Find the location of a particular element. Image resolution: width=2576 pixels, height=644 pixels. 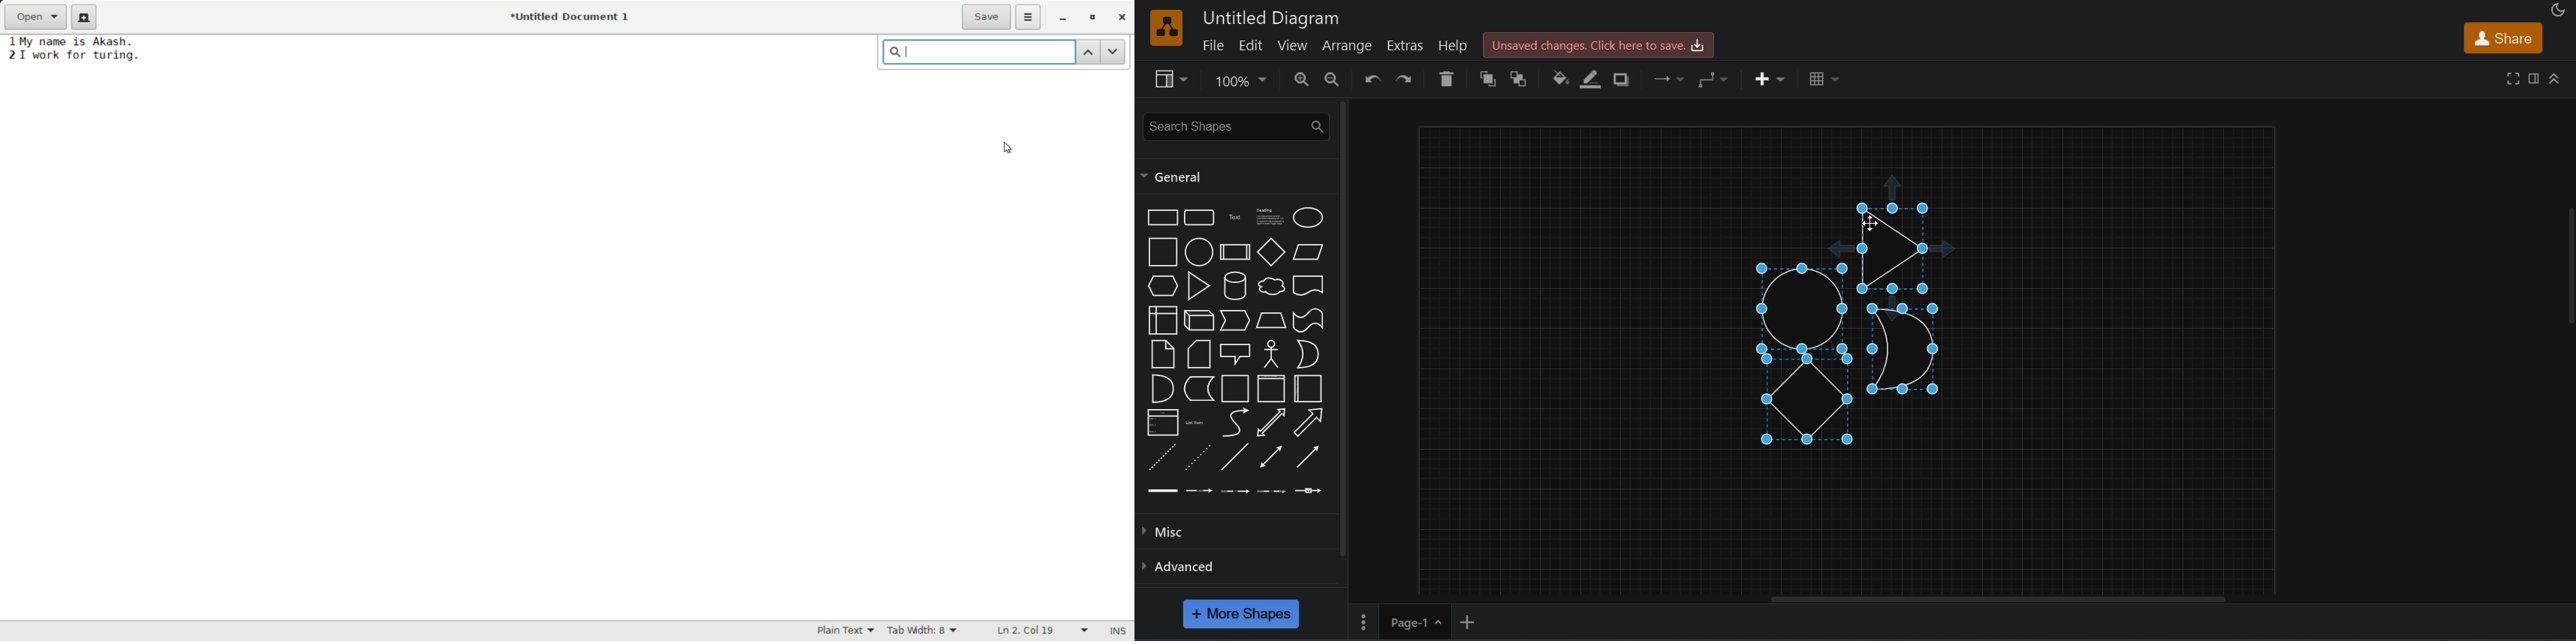

add new page is located at coordinates (1478, 621).